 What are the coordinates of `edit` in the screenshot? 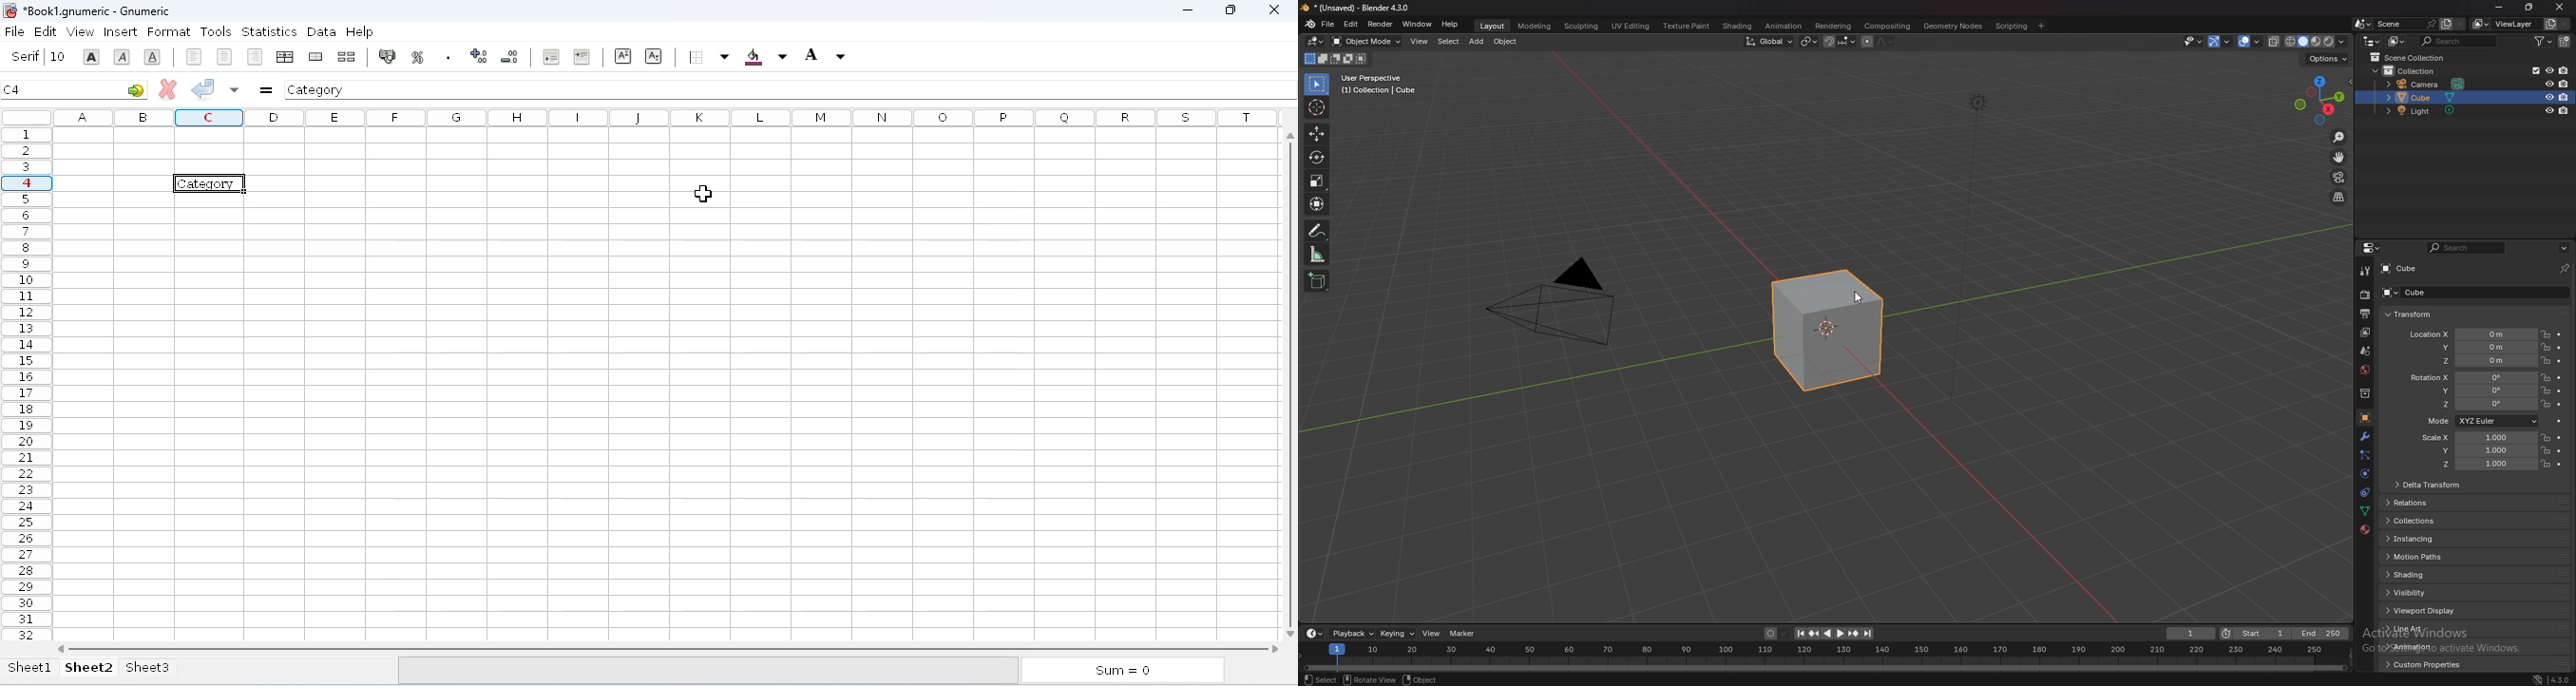 It's located at (1351, 25).